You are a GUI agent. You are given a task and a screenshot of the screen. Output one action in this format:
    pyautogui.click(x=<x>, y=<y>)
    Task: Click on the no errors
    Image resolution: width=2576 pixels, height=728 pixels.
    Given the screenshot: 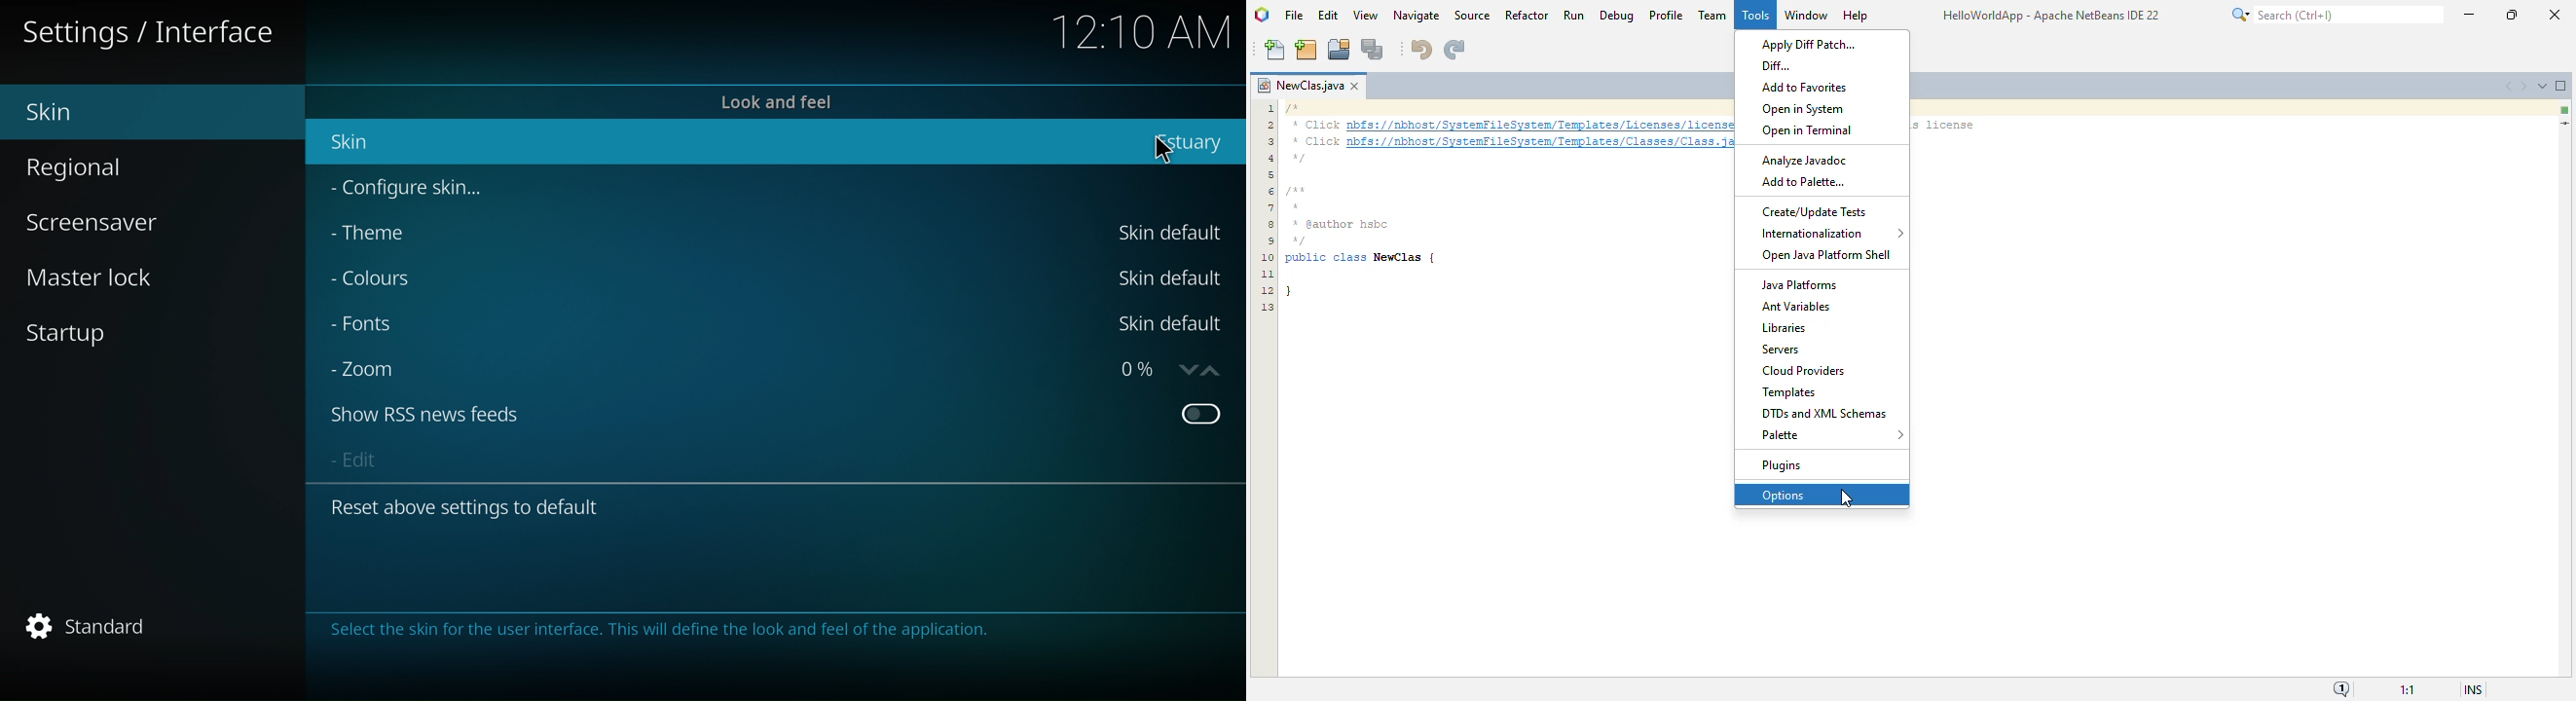 What is the action you would take?
    pyautogui.click(x=2565, y=110)
    